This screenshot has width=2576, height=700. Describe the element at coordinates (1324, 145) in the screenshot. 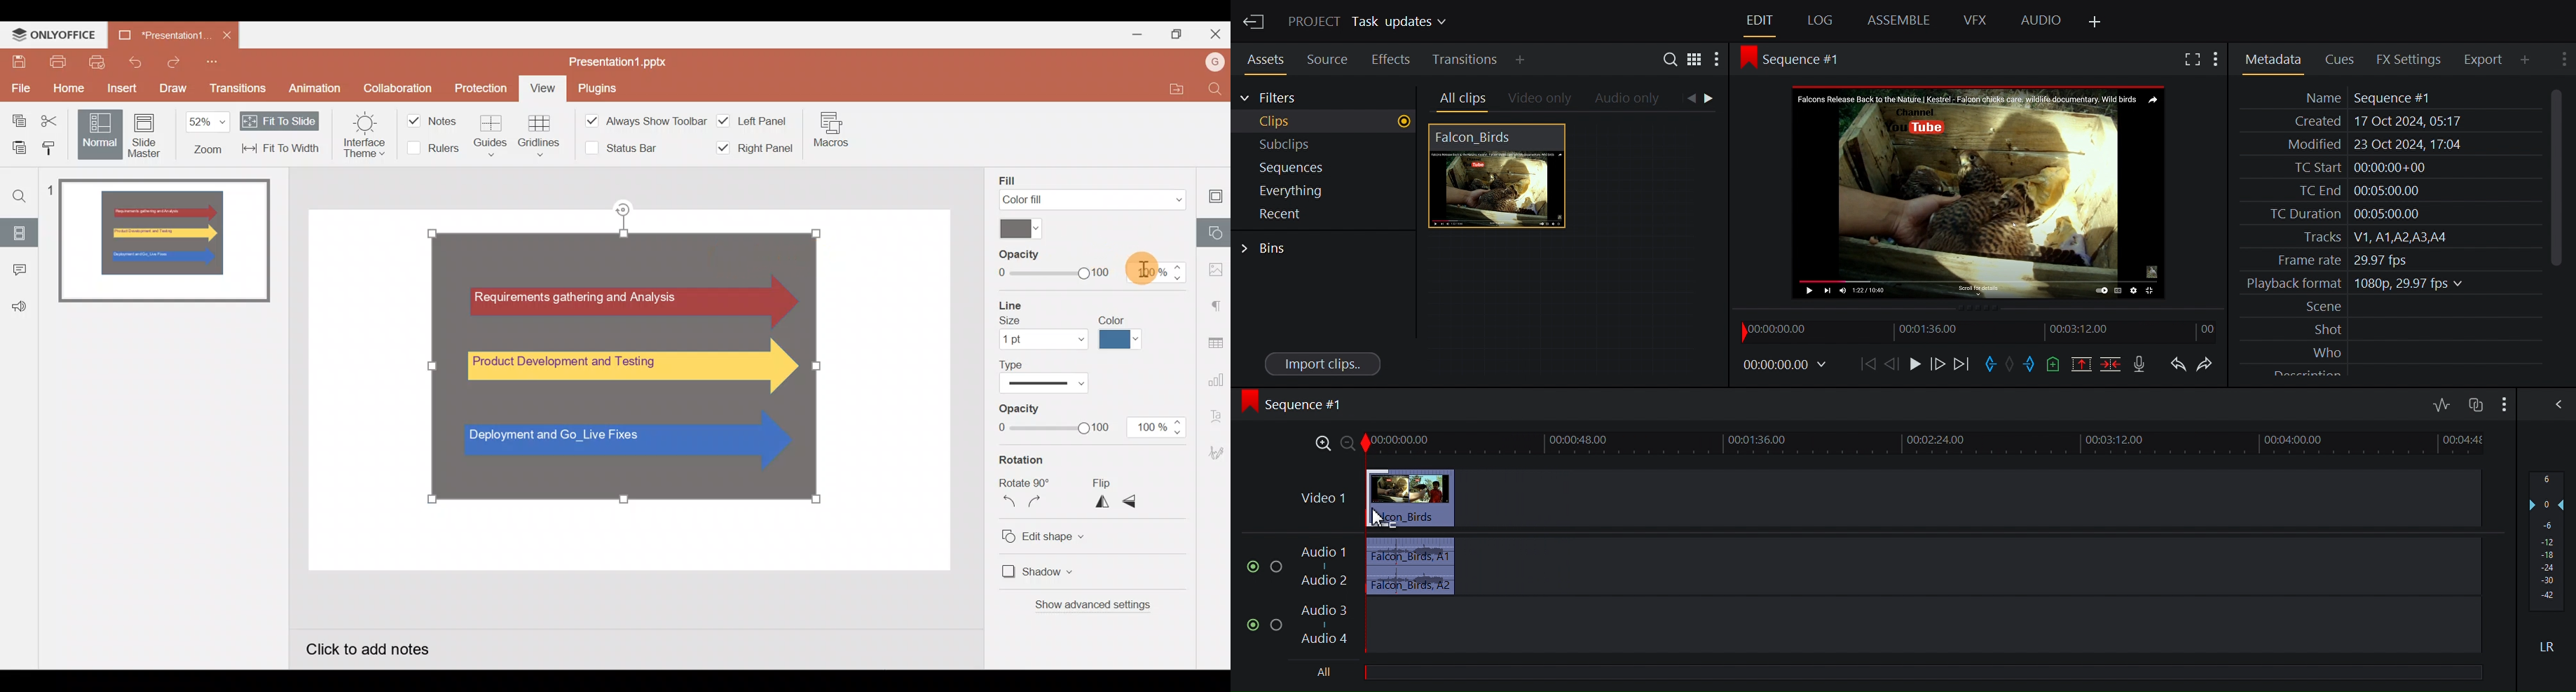

I see `Subclips` at that location.